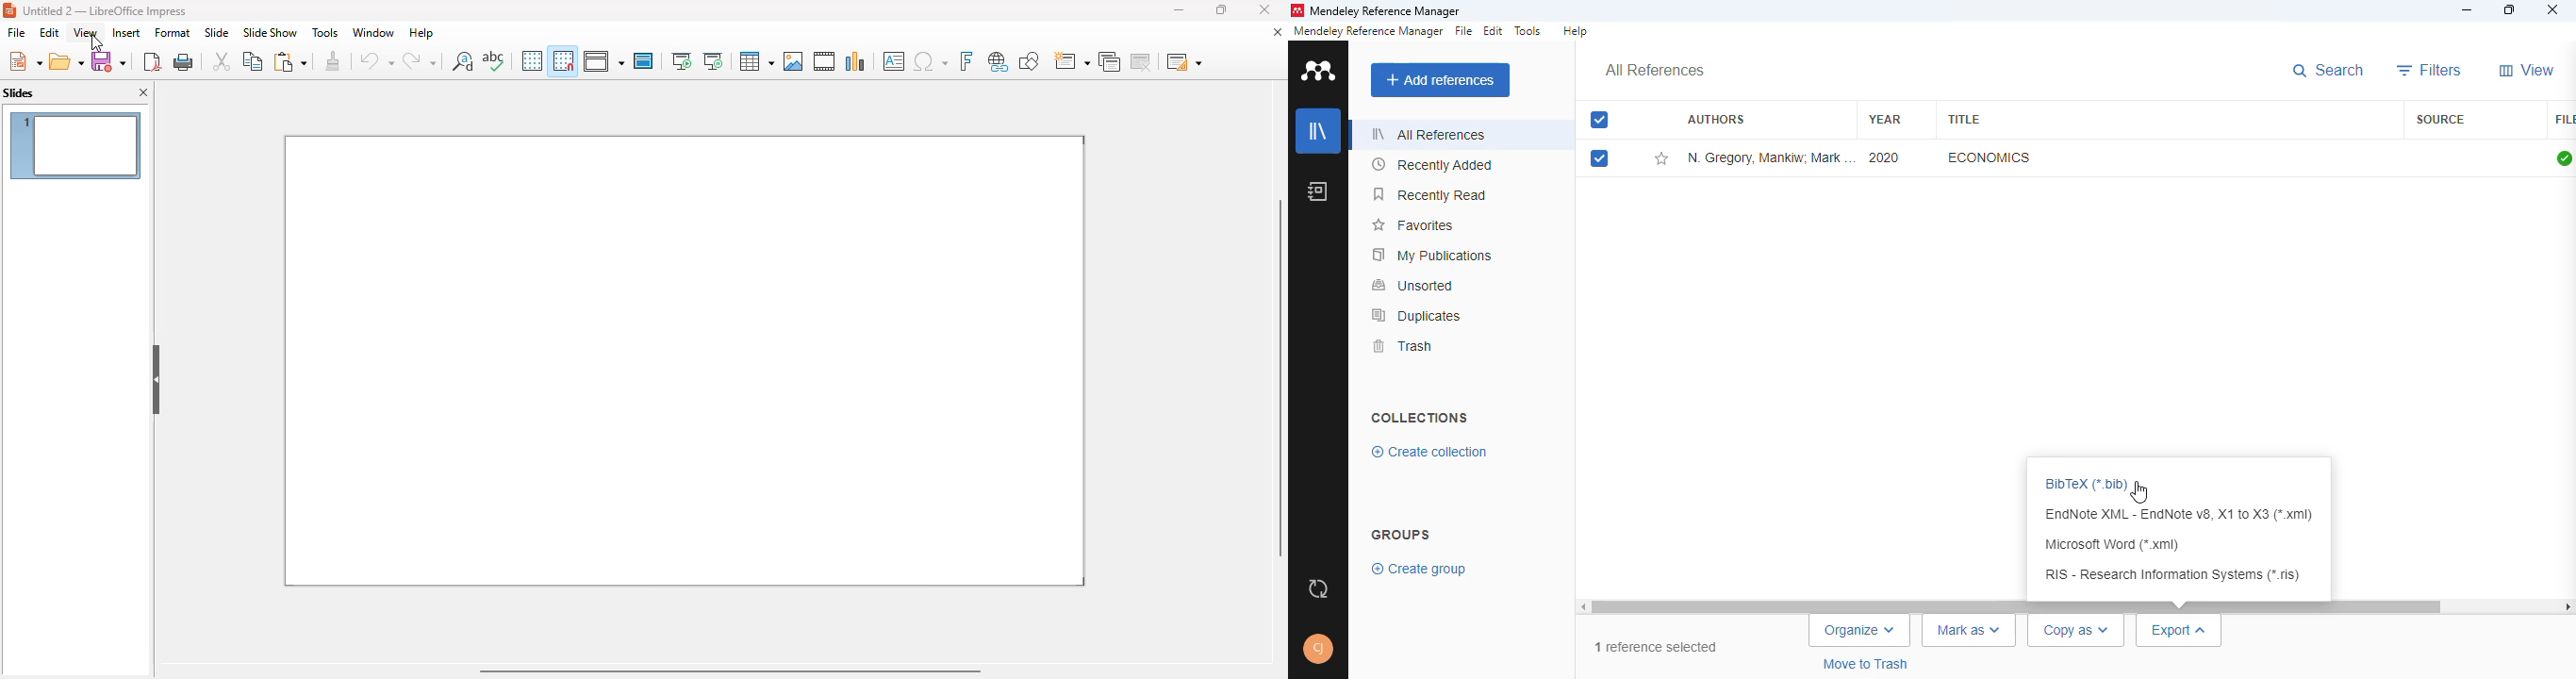 The height and width of the screenshot is (700, 2576). Describe the element at coordinates (1368, 31) in the screenshot. I see `mendeley reference manager` at that location.